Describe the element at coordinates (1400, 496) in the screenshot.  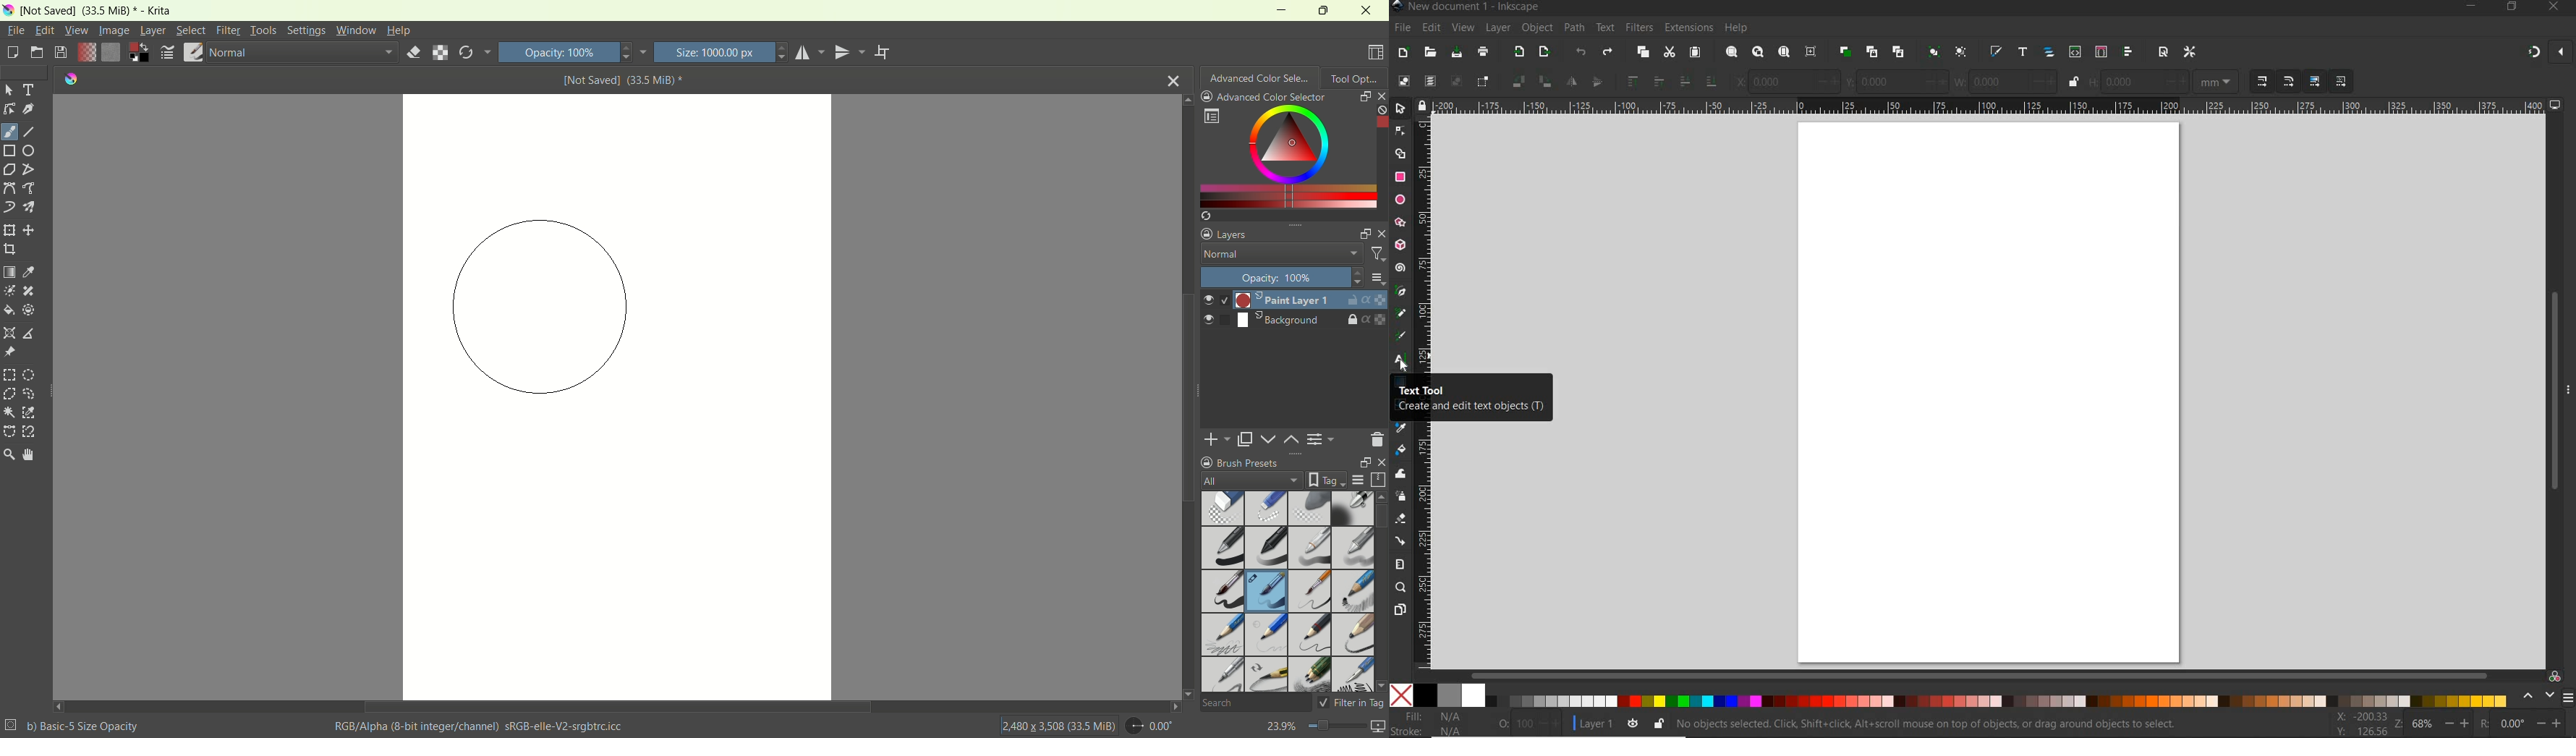
I see `spray tool` at that location.